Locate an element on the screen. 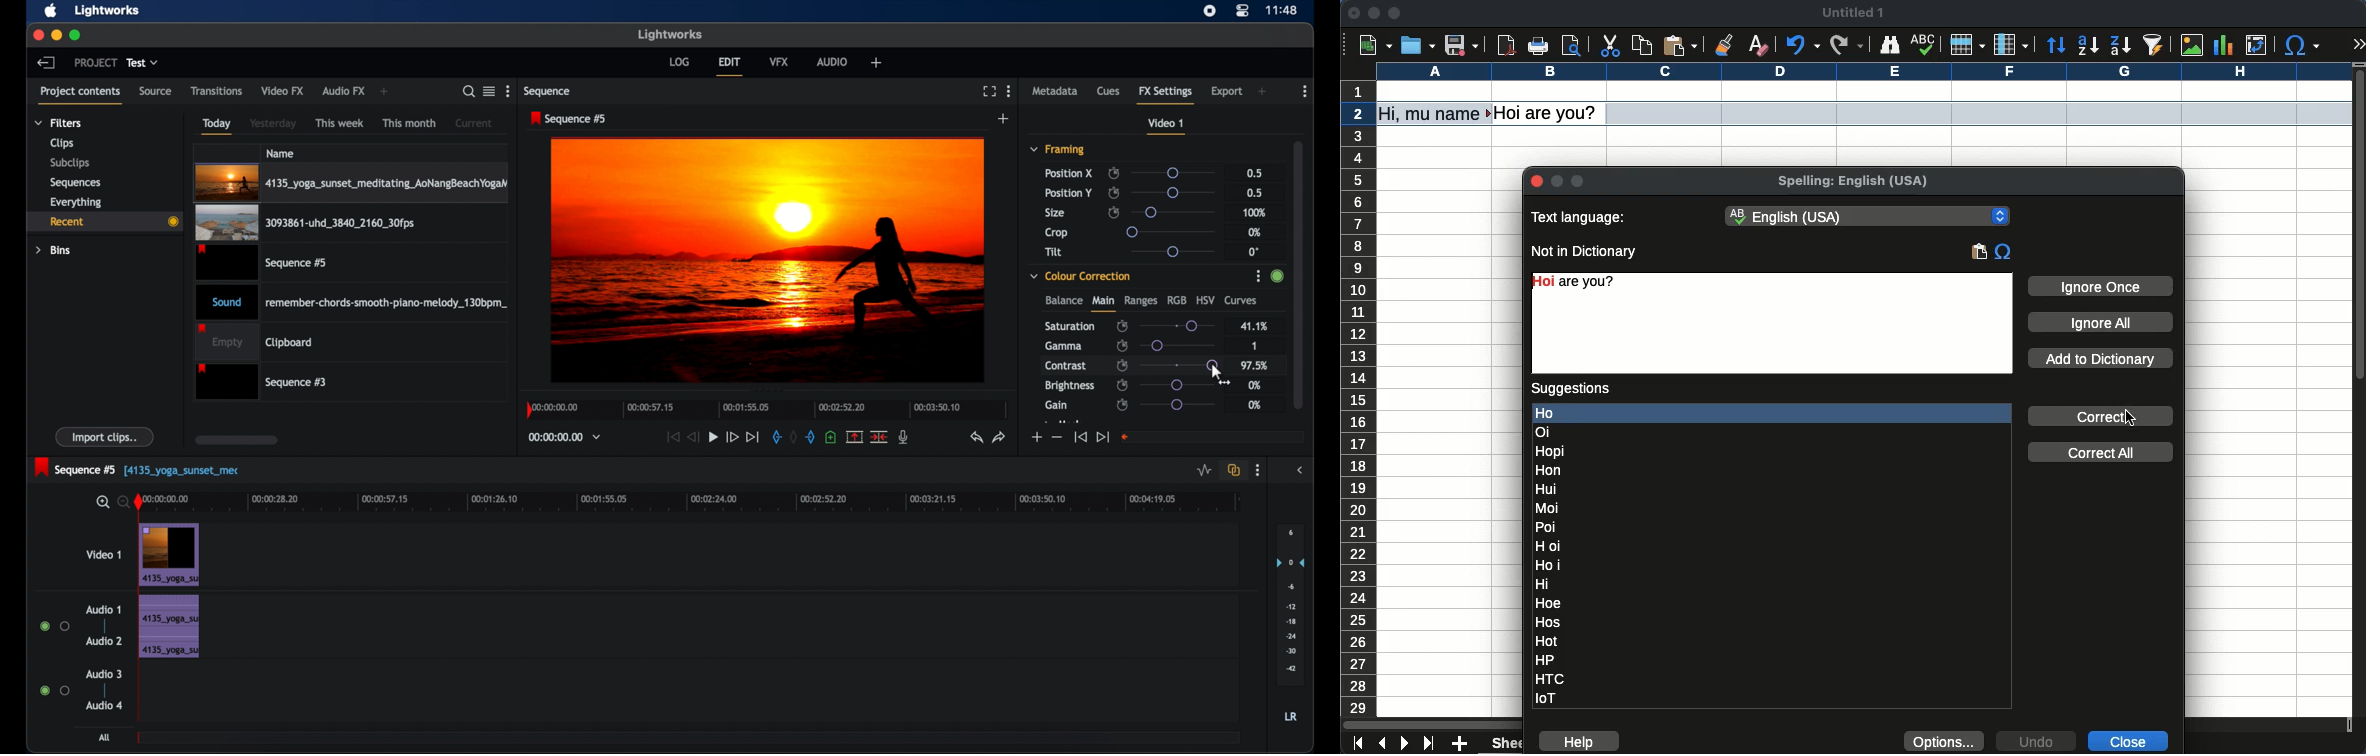  today is located at coordinates (216, 126).